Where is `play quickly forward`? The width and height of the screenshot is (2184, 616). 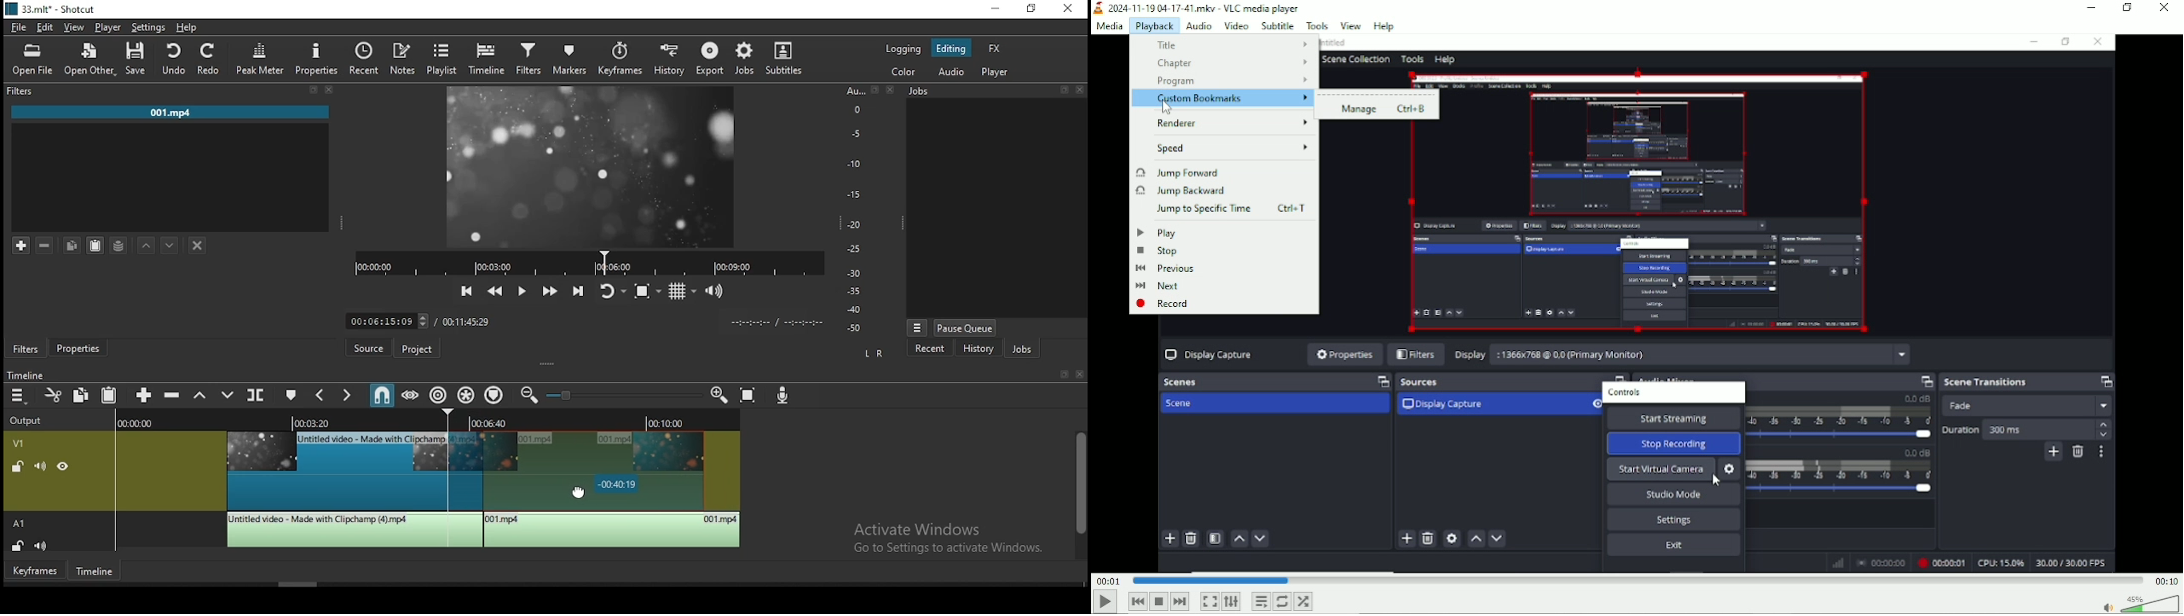 play quickly forward is located at coordinates (551, 291).